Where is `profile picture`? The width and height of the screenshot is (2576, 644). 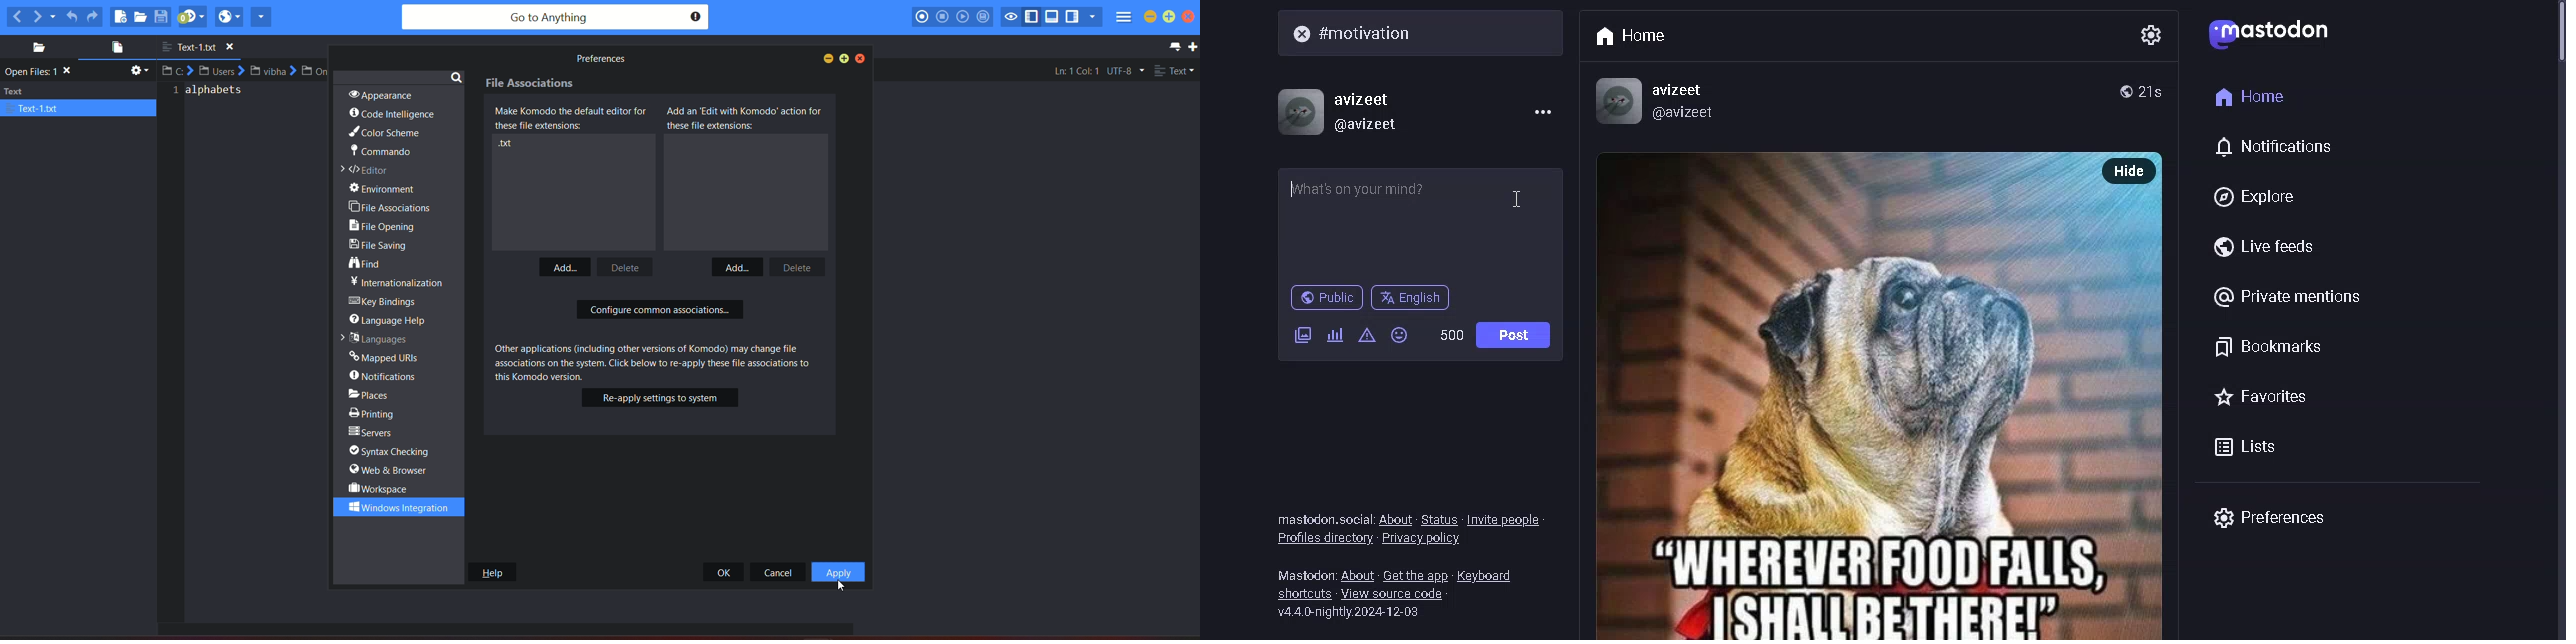 profile picture is located at coordinates (1614, 99).